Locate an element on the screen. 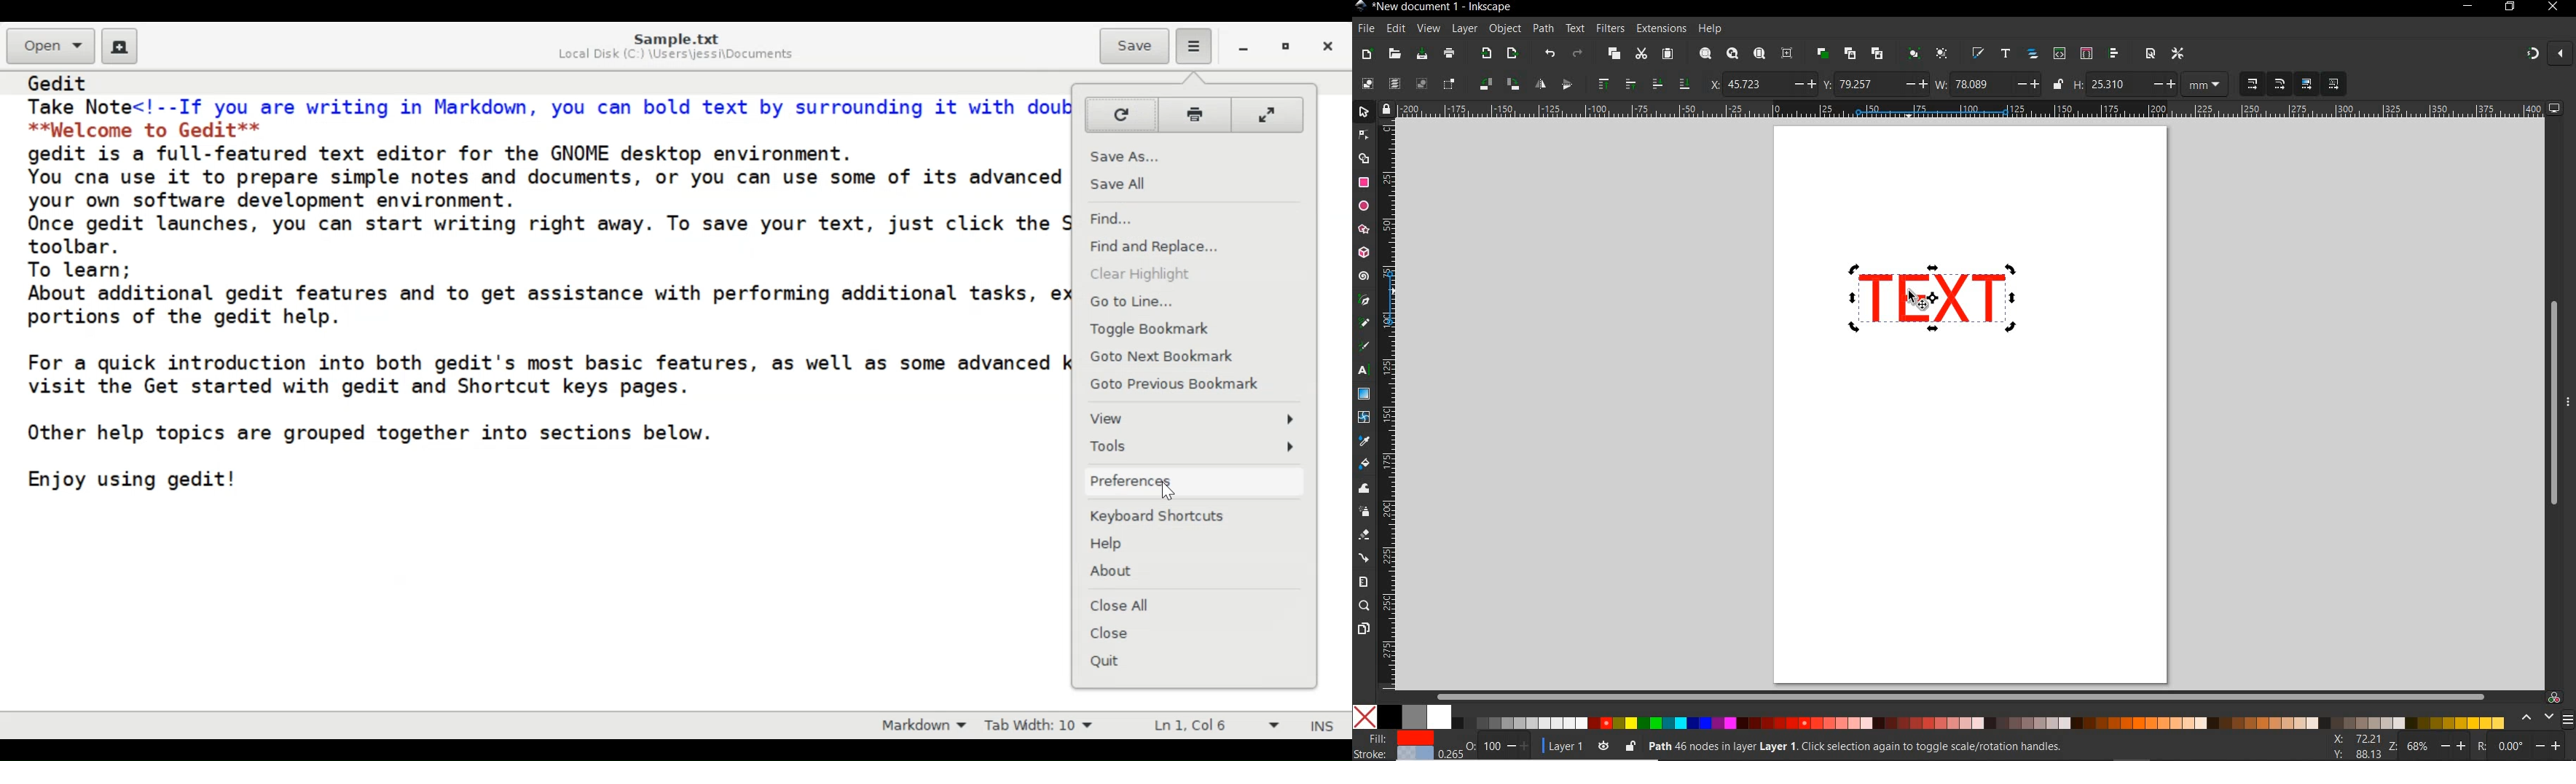 Image resolution: width=2576 pixels, height=784 pixels. Close is located at coordinates (1125, 634).